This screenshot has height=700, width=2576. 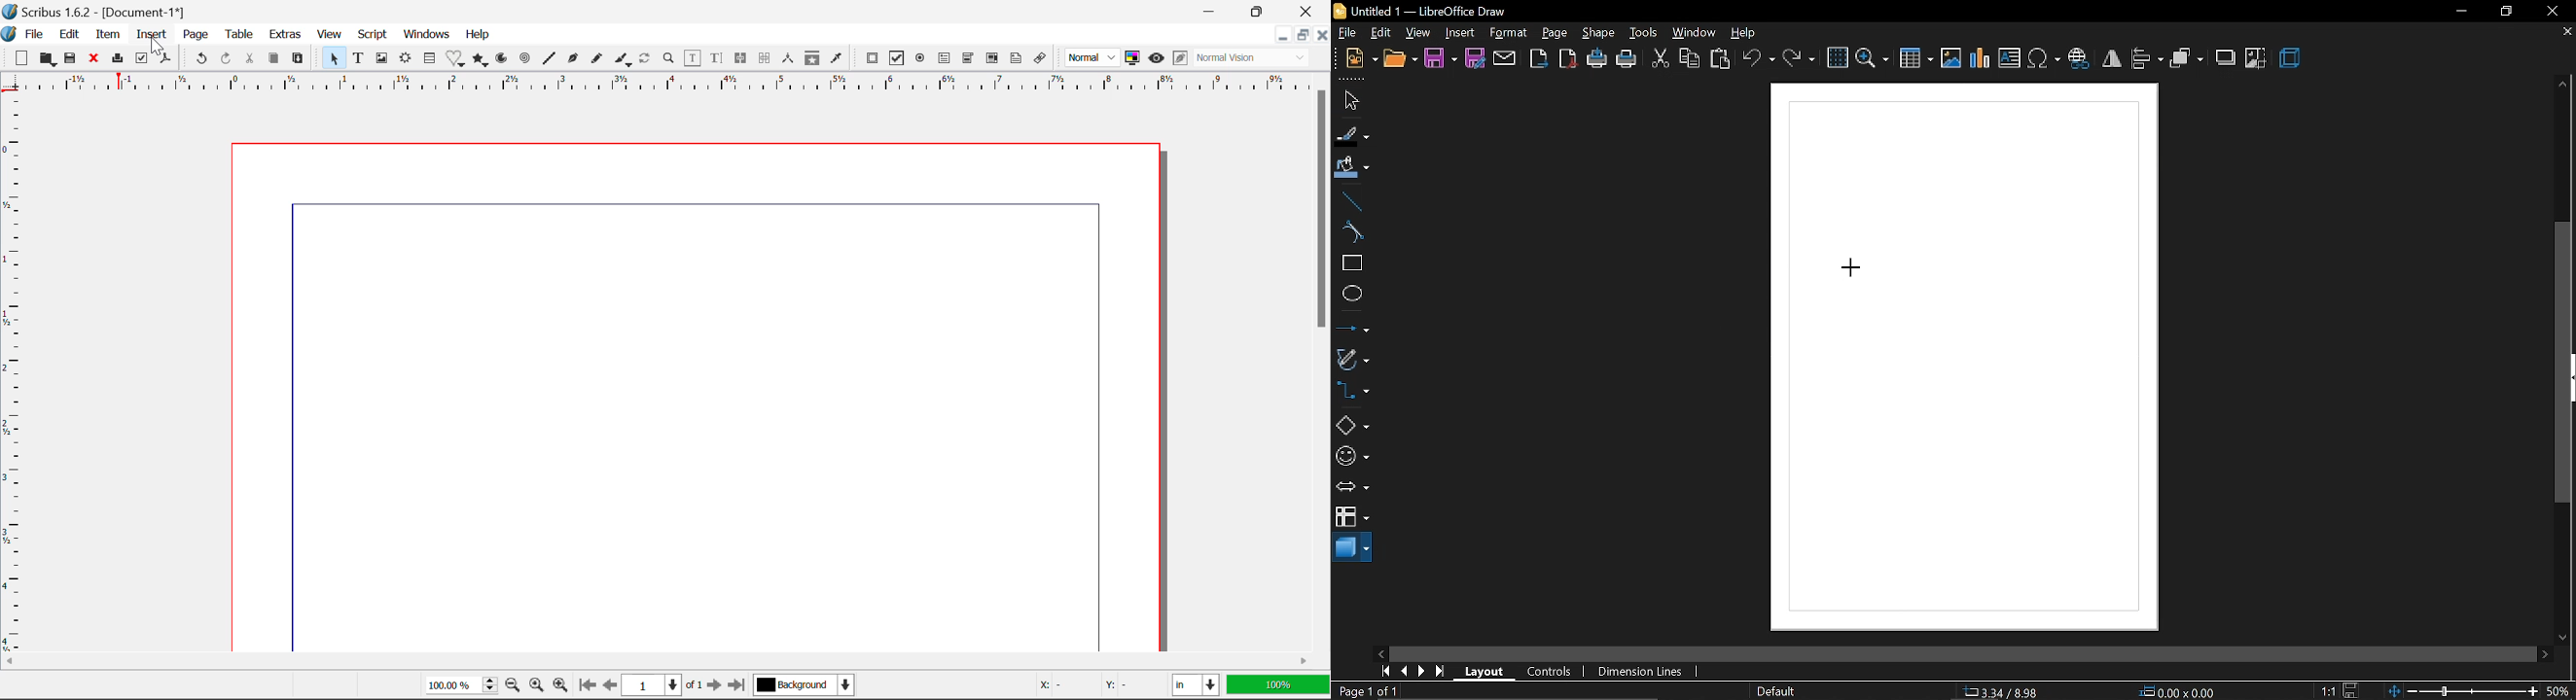 What do you see at coordinates (873, 58) in the screenshot?
I see `Pdf Push Button` at bounding box center [873, 58].